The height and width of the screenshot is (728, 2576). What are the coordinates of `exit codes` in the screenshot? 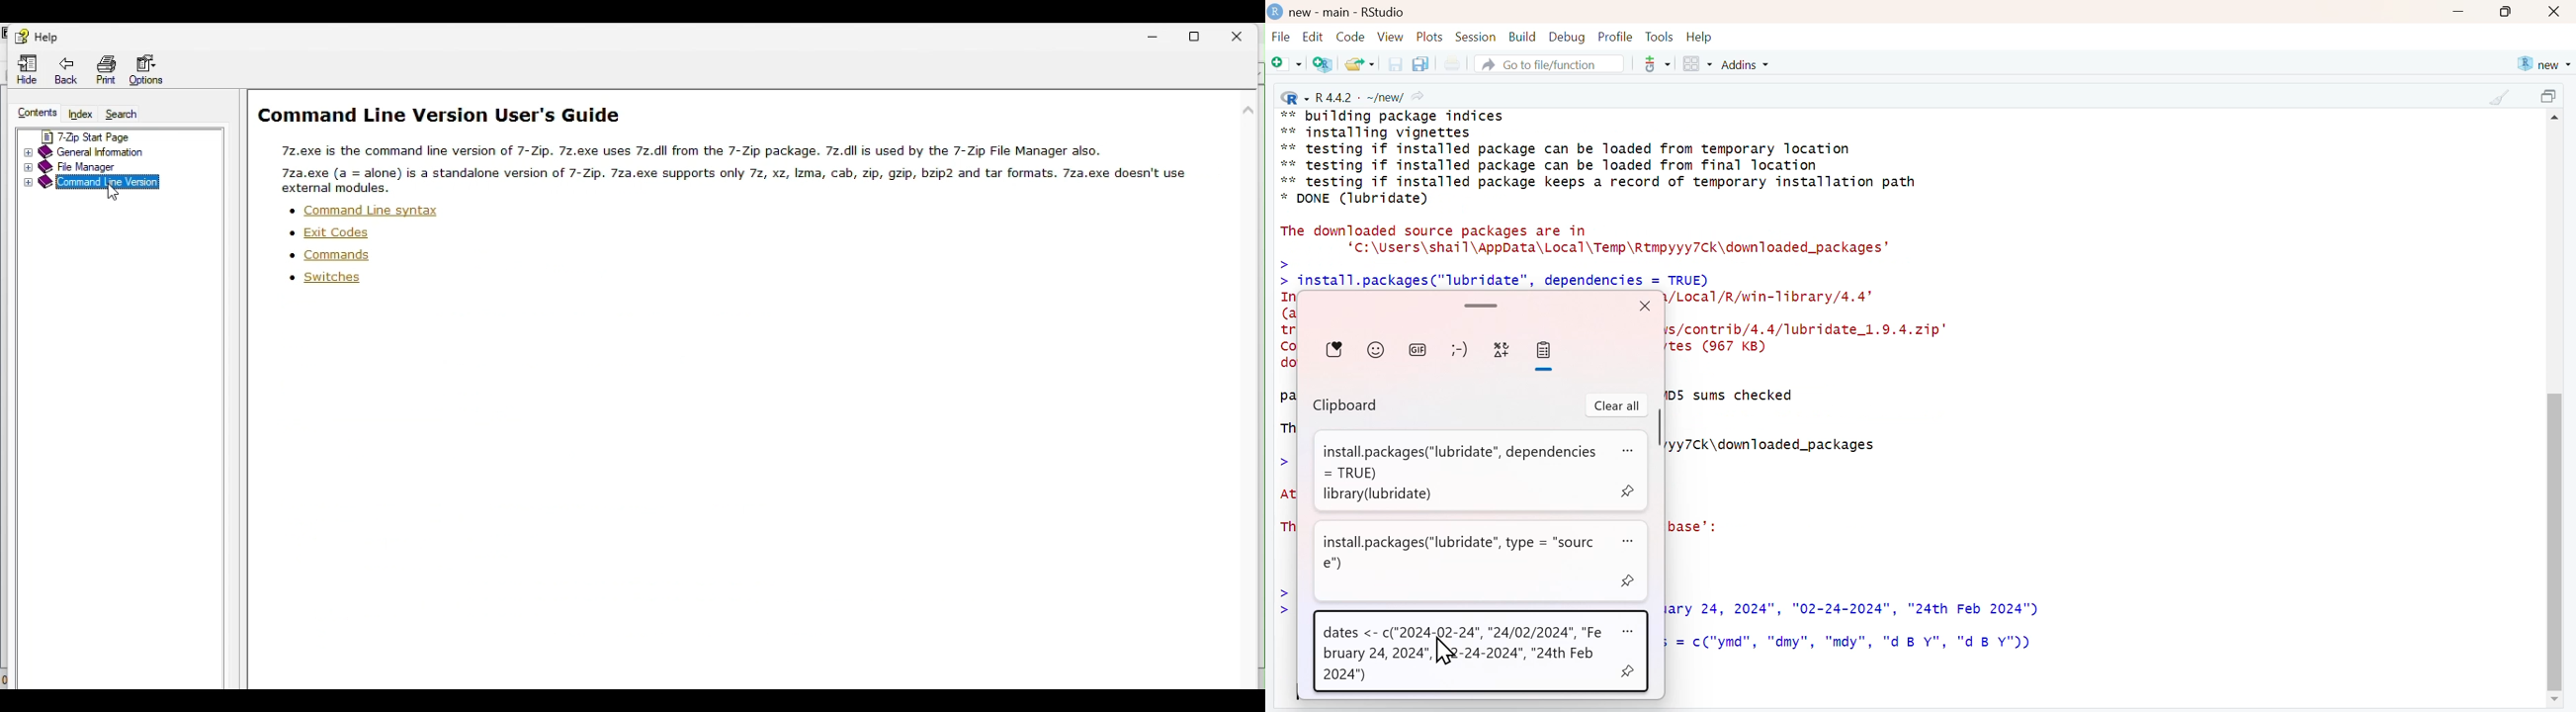 It's located at (330, 233).